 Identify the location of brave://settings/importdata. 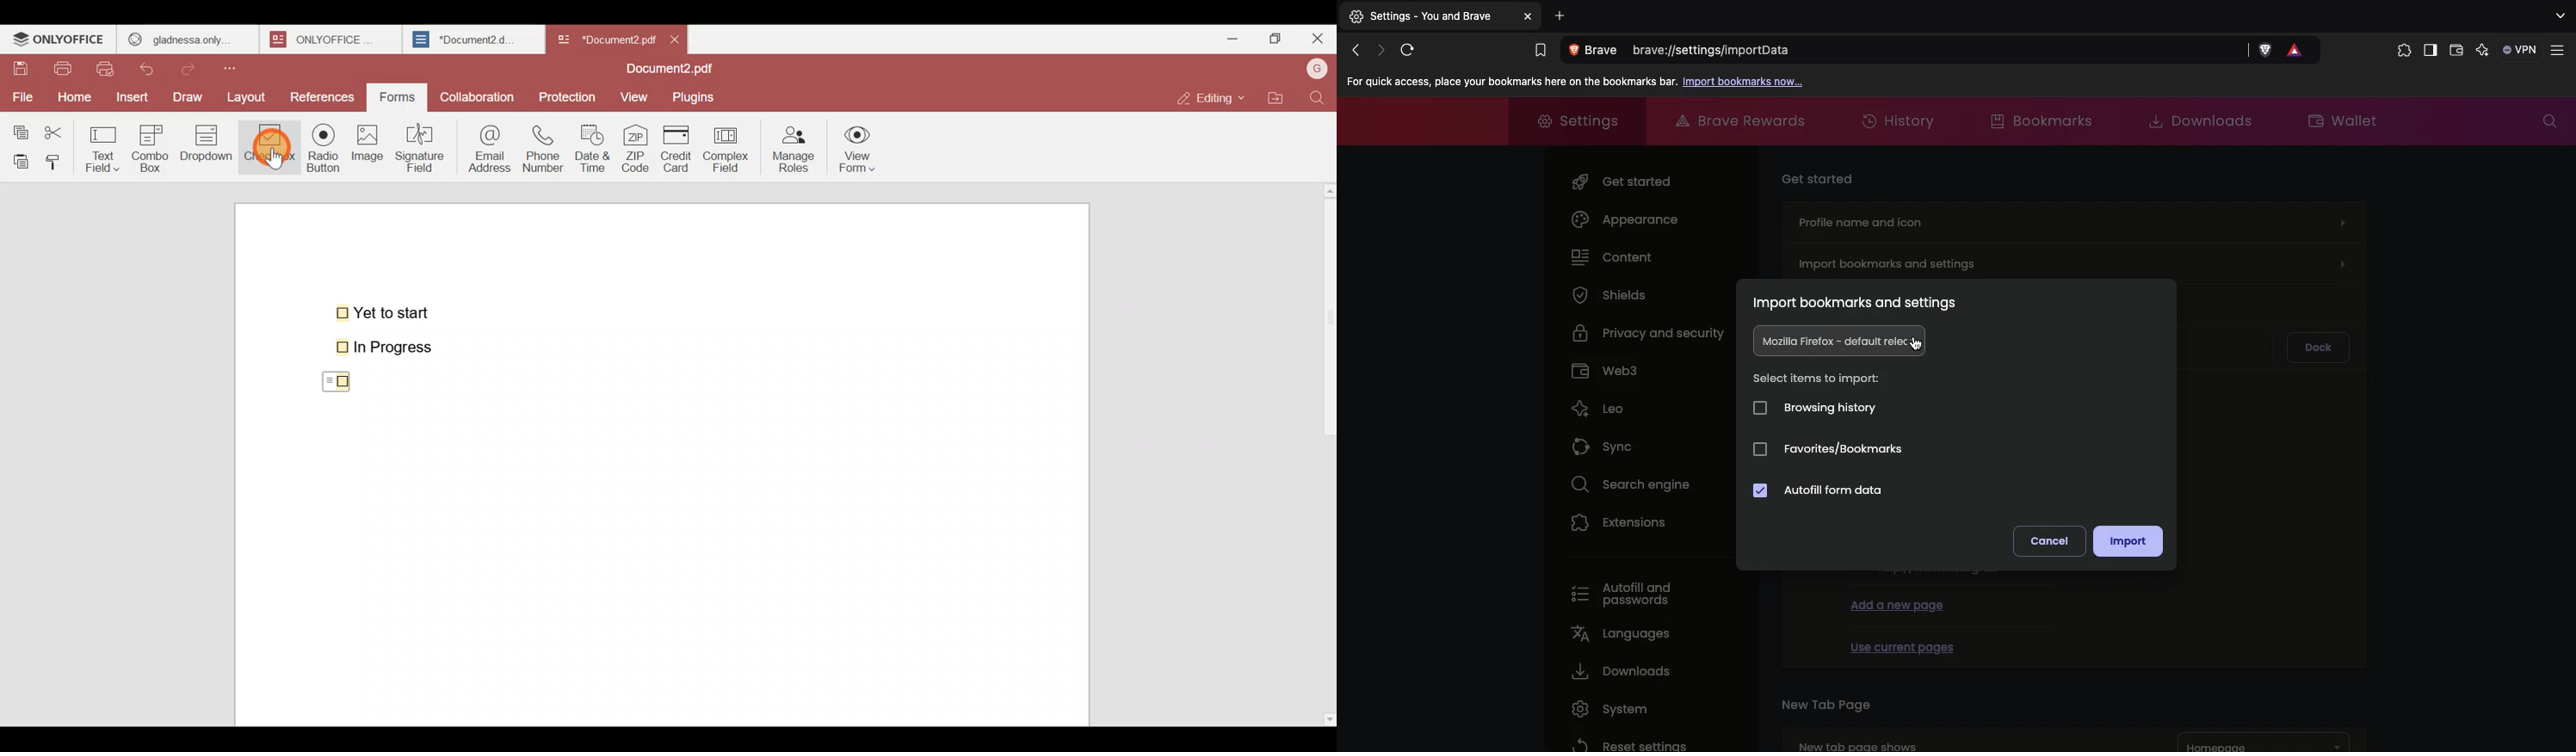
(1940, 52).